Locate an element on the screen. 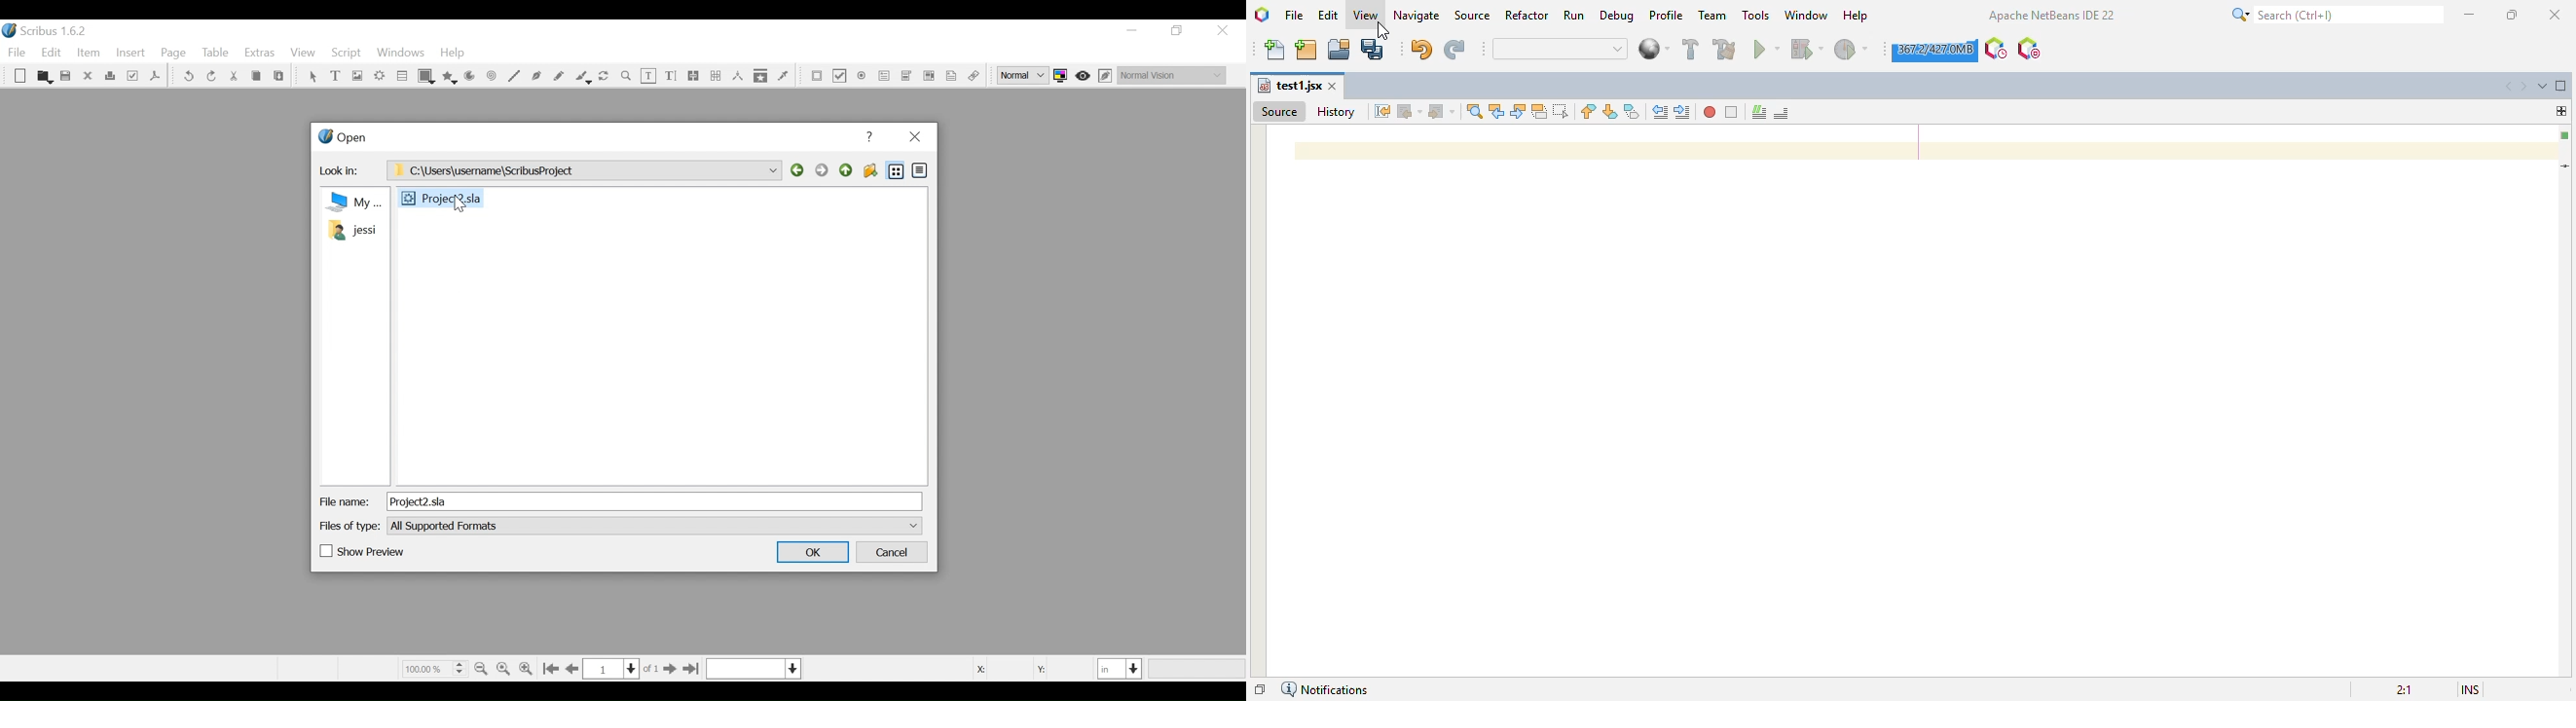 This screenshot has height=728, width=2576. Forward is located at coordinates (824, 171).